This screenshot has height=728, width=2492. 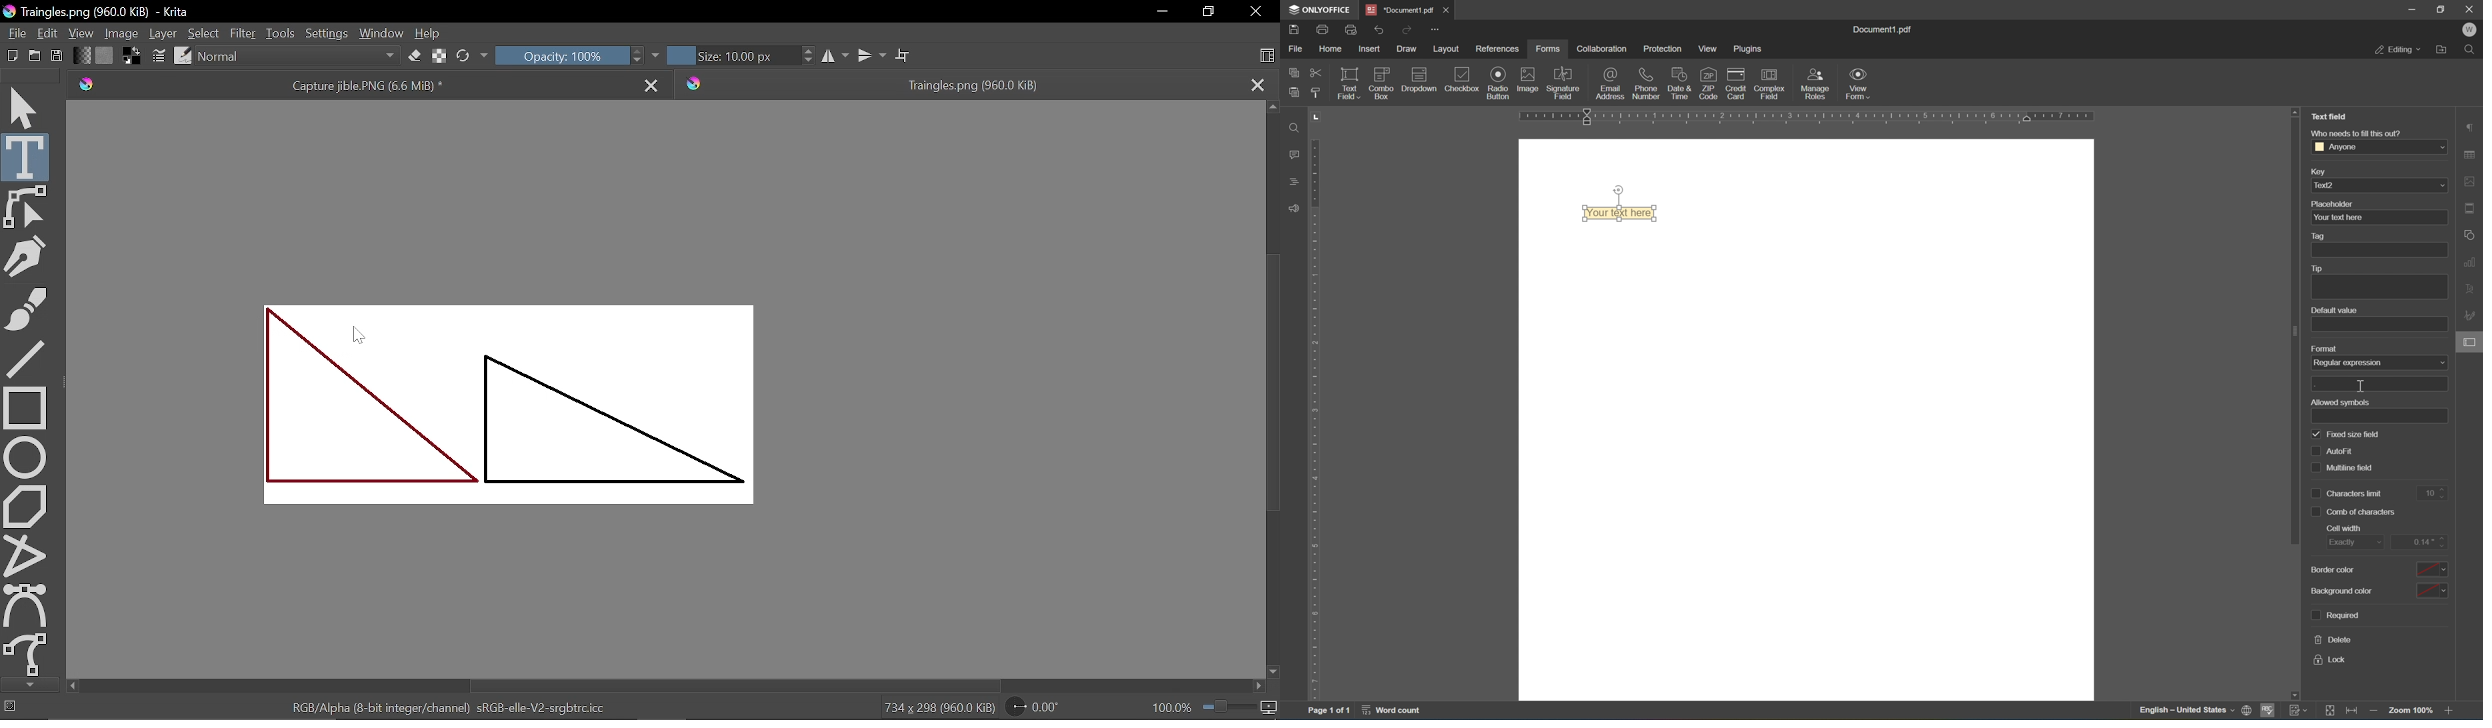 What do you see at coordinates (204, 32) in the screenshot?
I see `Select` at bounding box center [204, 32].